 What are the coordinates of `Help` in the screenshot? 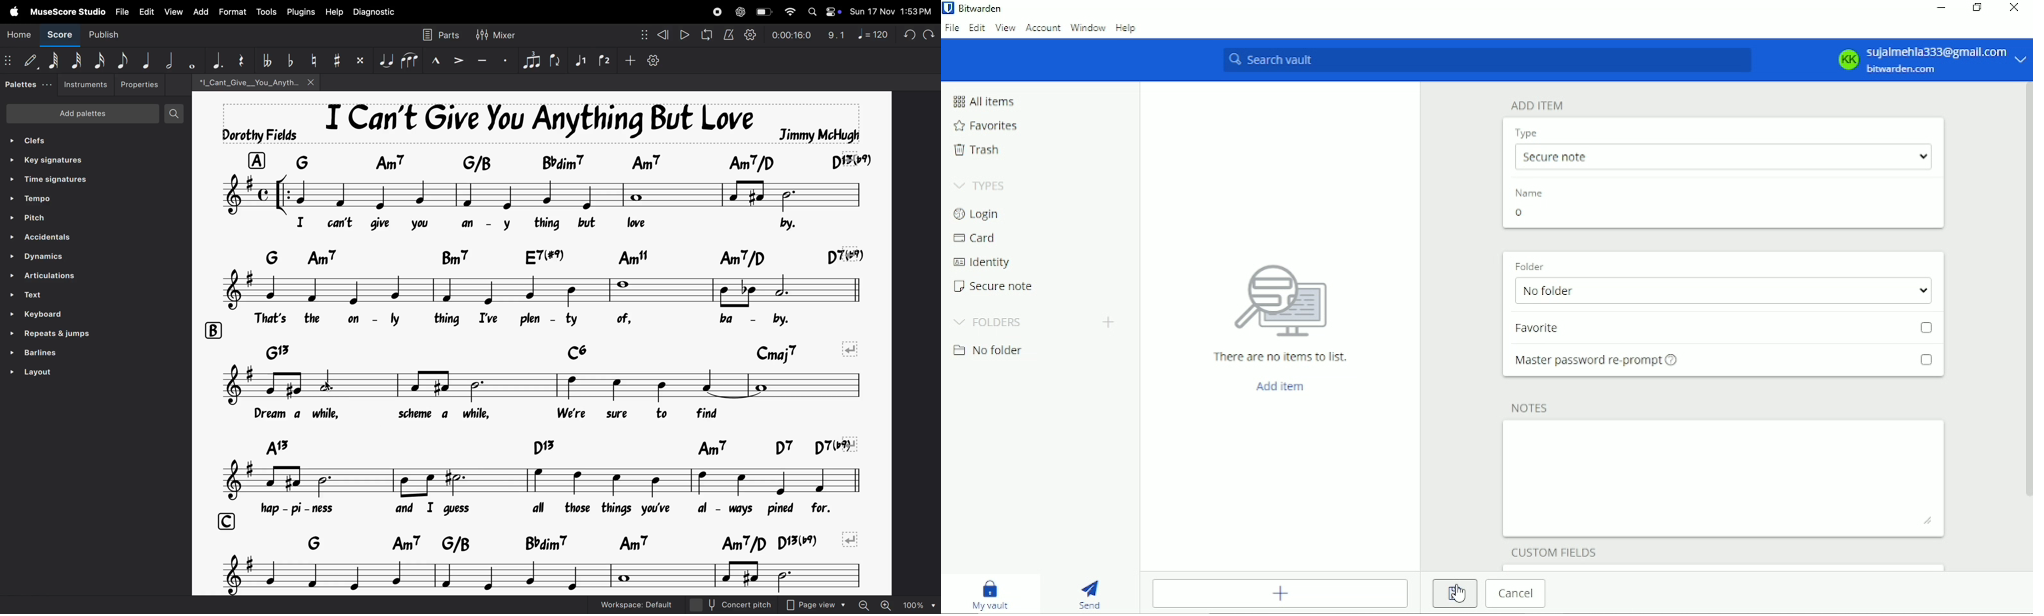 It's located at (1126, 26).